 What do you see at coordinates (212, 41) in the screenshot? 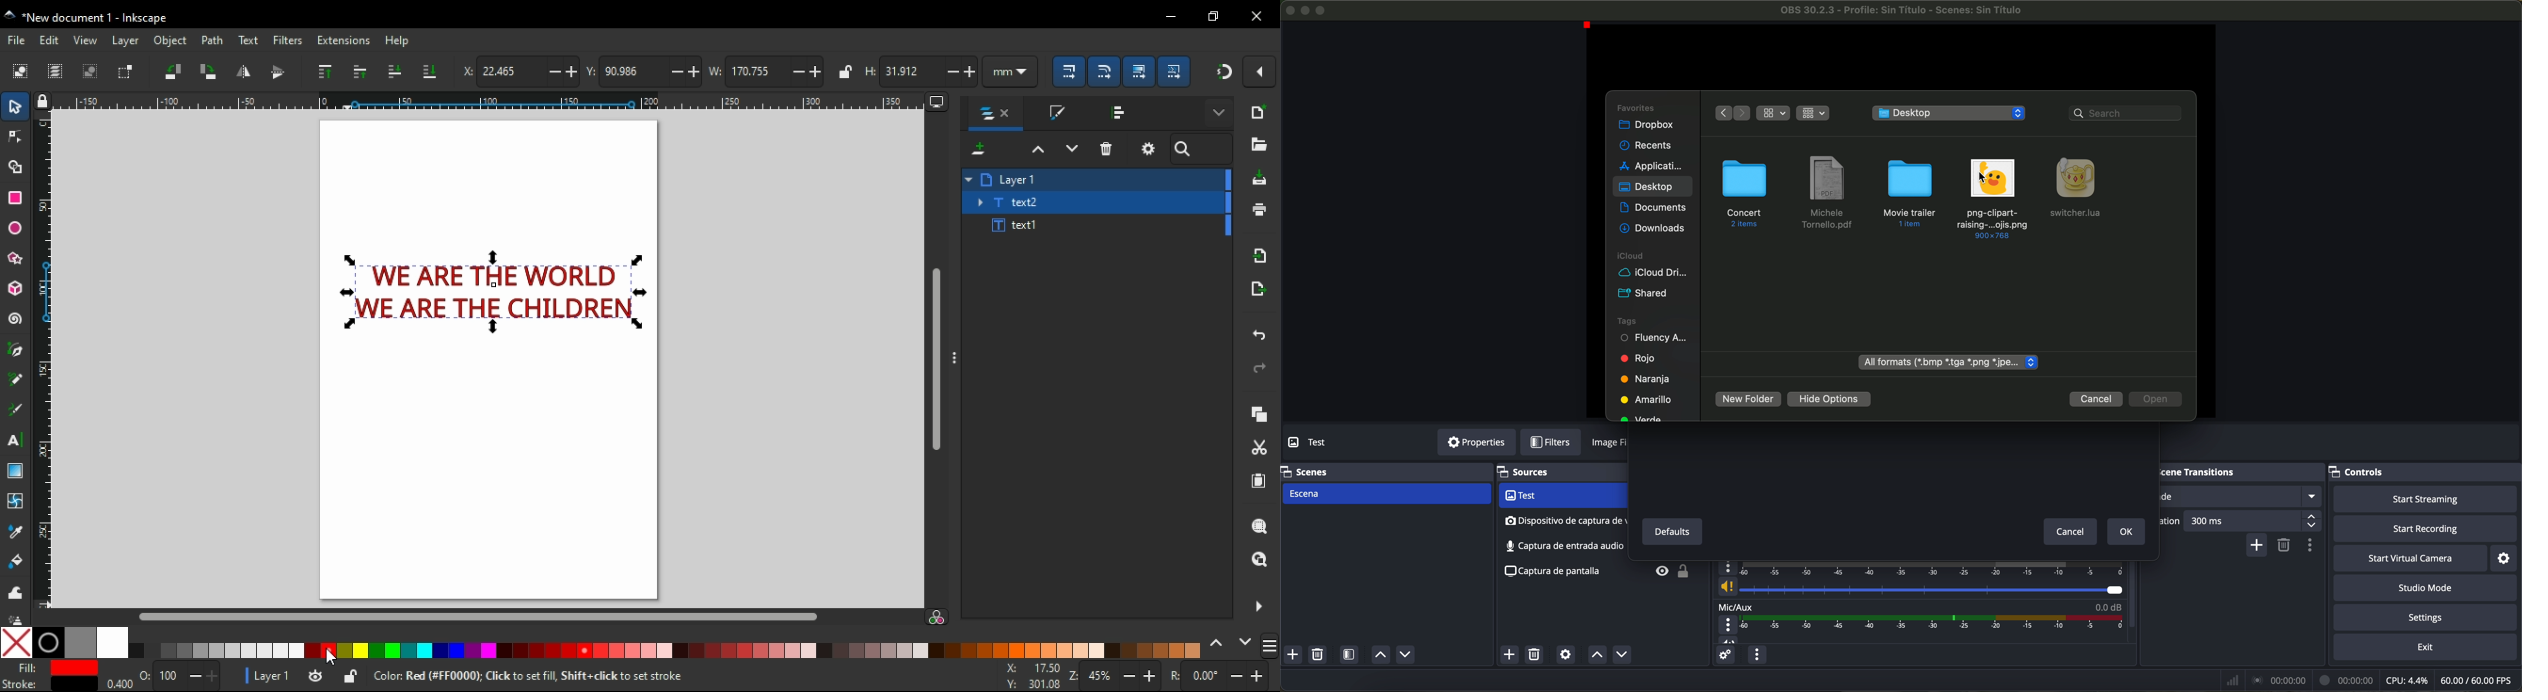
I see `path` at bounding box center [212, 41].